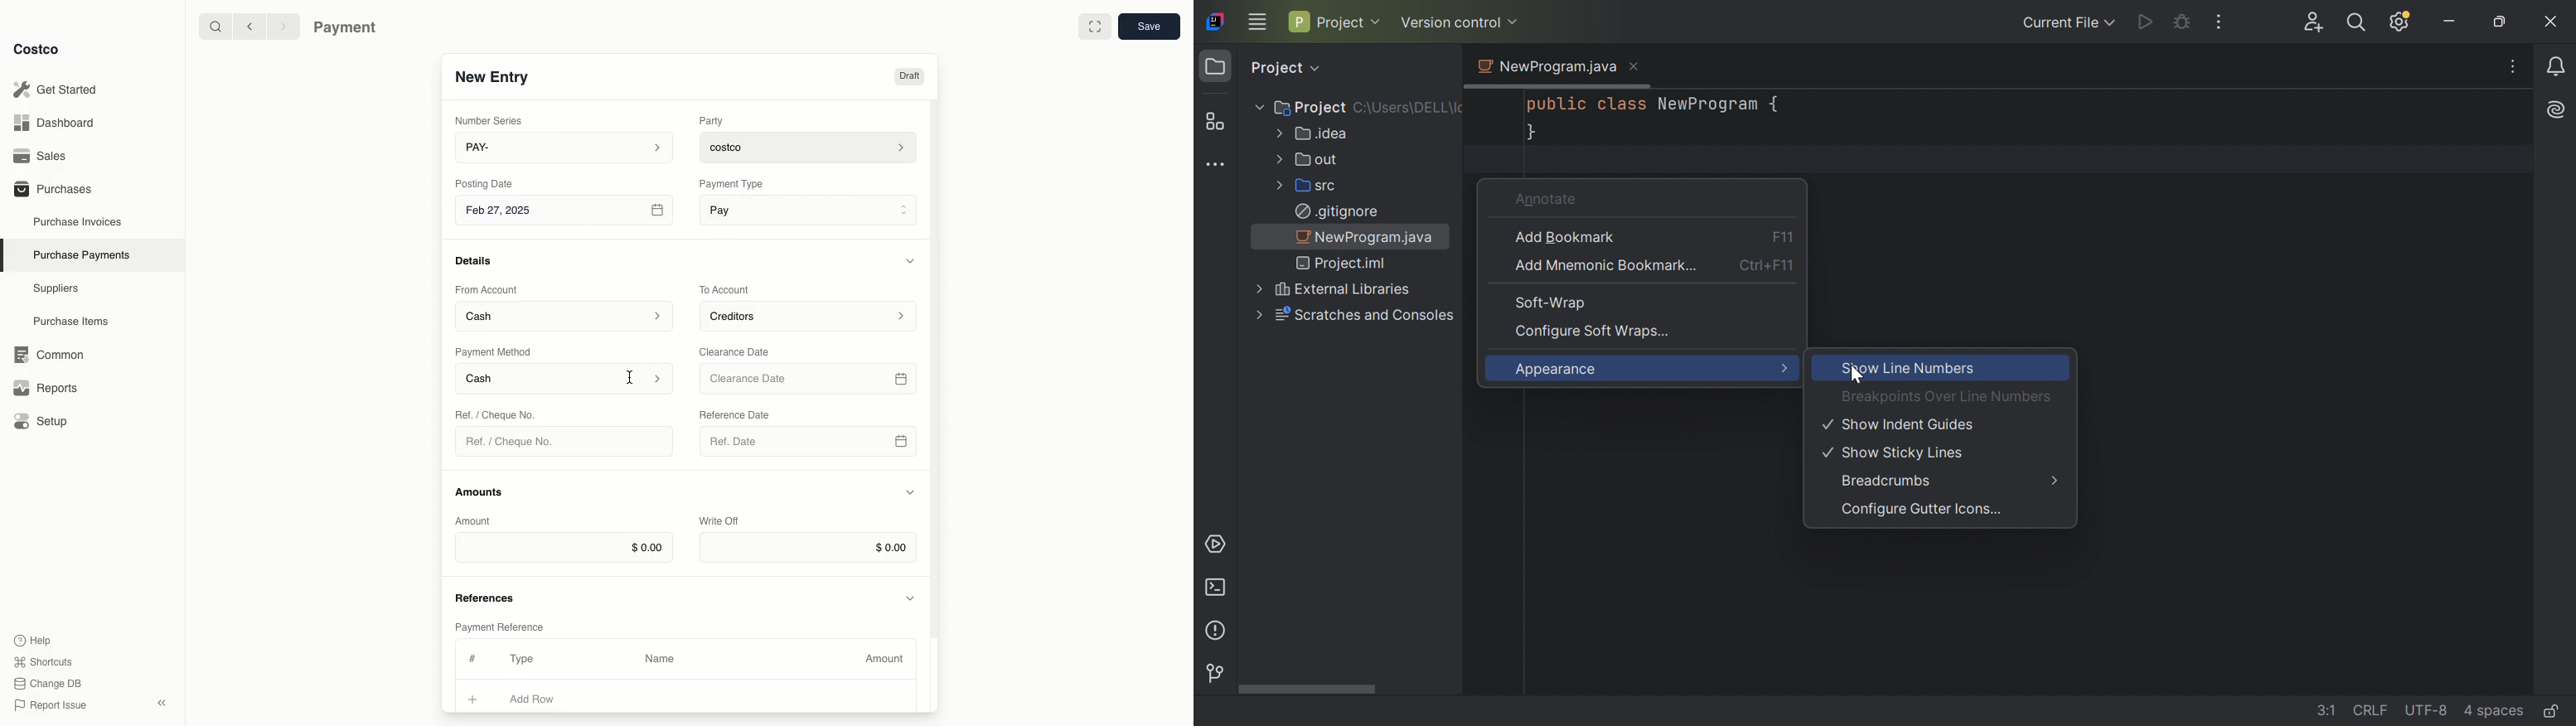 The height and width of the screenshot is (728, 2576). What do you see at coordinates (46, 156) in the screenshot?
I see `Sales` at bounding box center [46, 156].